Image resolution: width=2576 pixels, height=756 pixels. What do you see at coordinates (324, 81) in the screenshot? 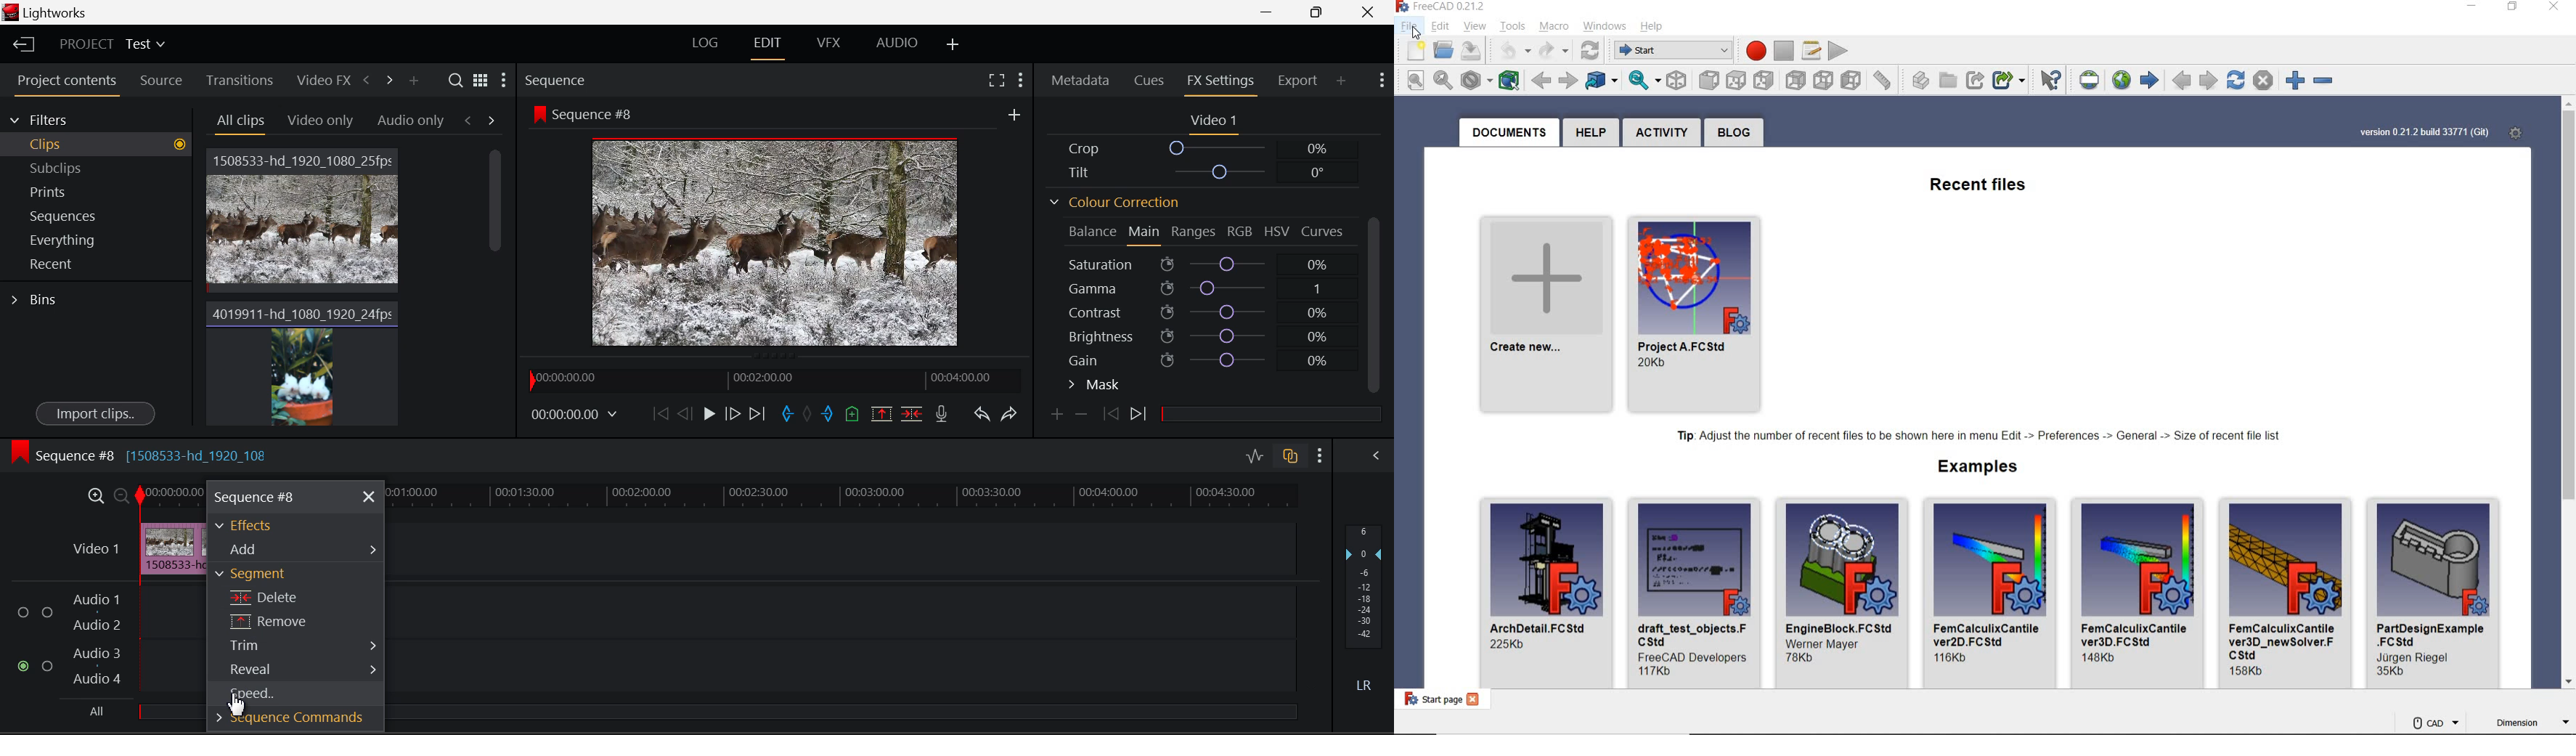
I see `Video FX Tab` at bounding box center [324, 81].